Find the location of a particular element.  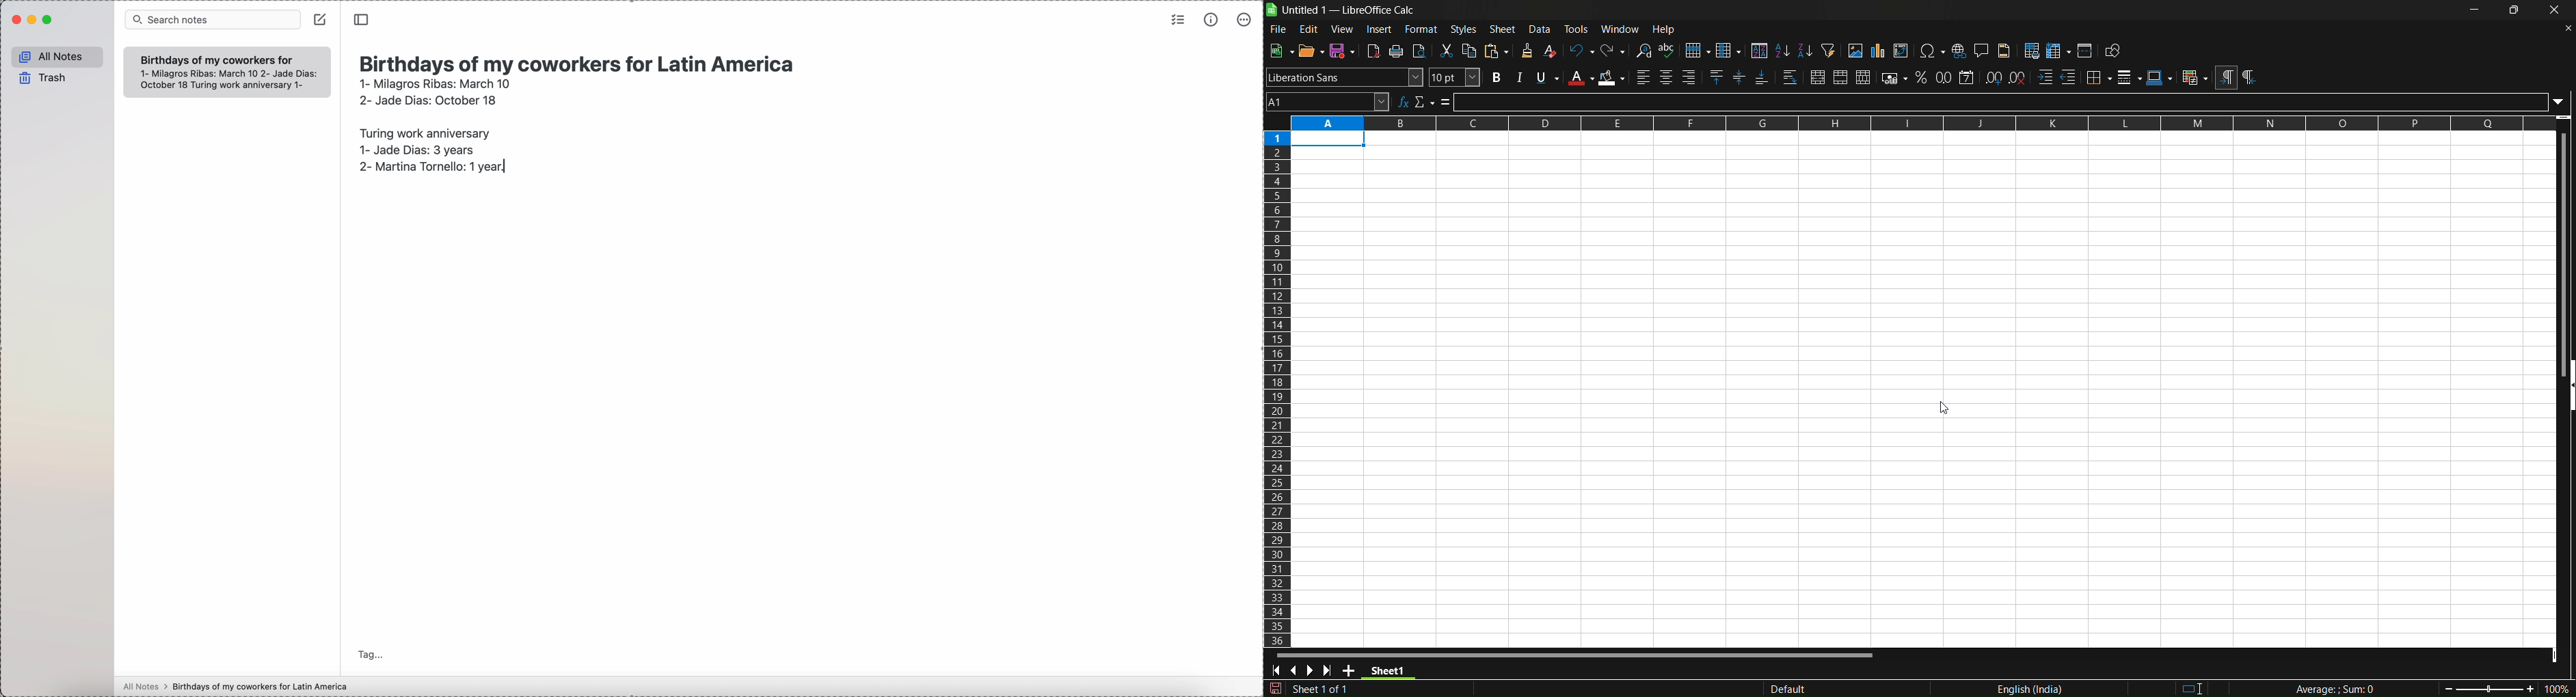

window is located at coordinates (1623, 29).